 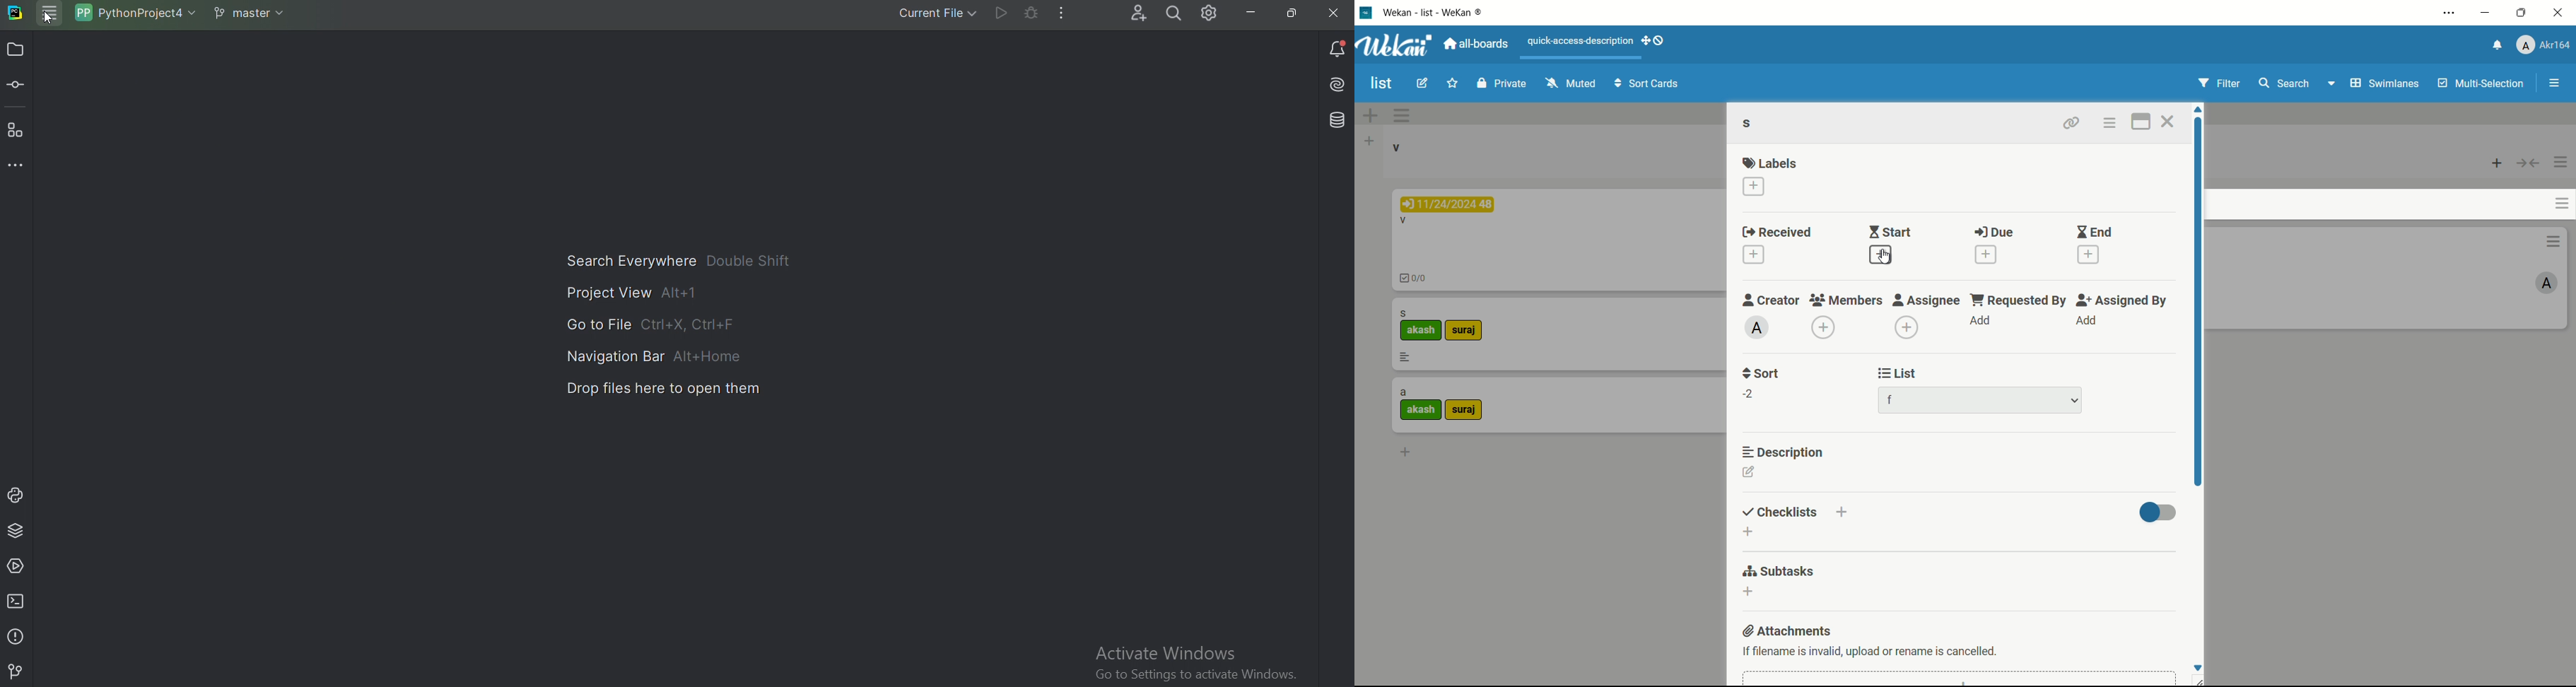 I want to click on description, so click(x=1405, y=357).